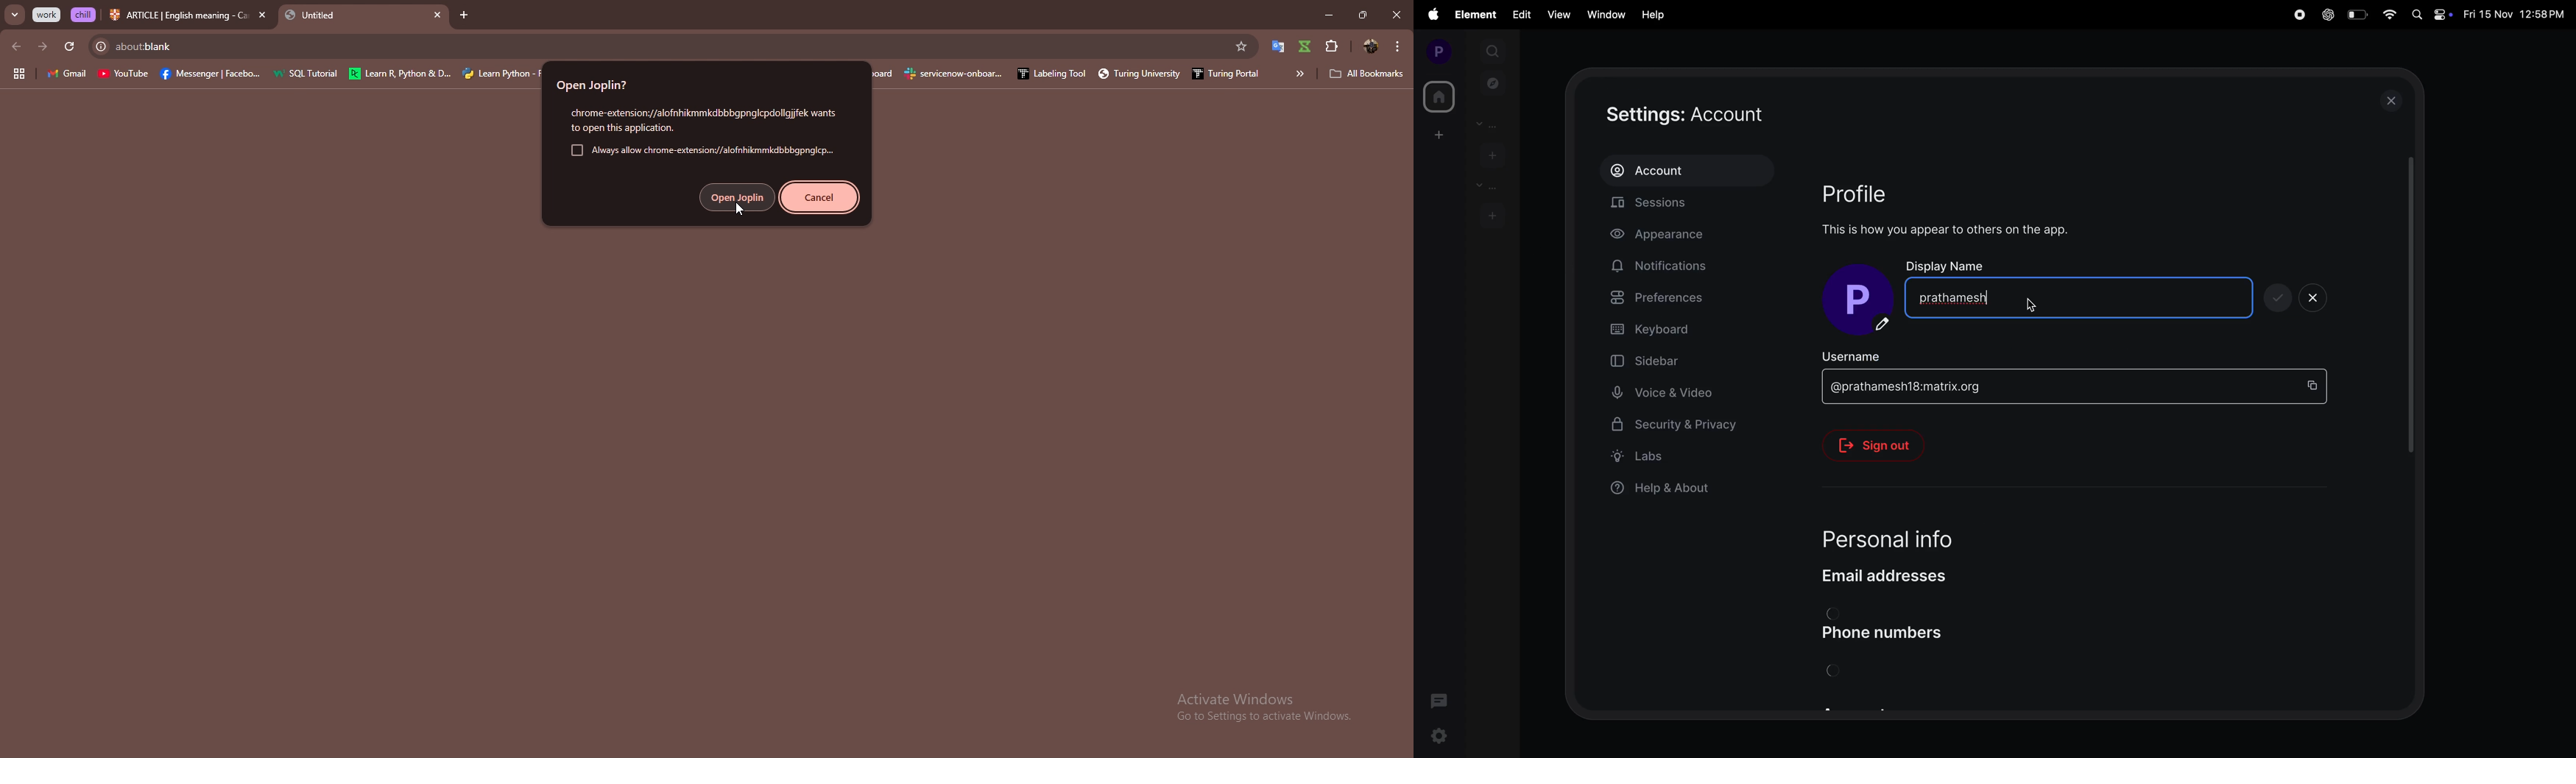  What do you see at coordinates (1911, 535) in the screenshot?
I see `personal info` at bounding box center [1911, 535].